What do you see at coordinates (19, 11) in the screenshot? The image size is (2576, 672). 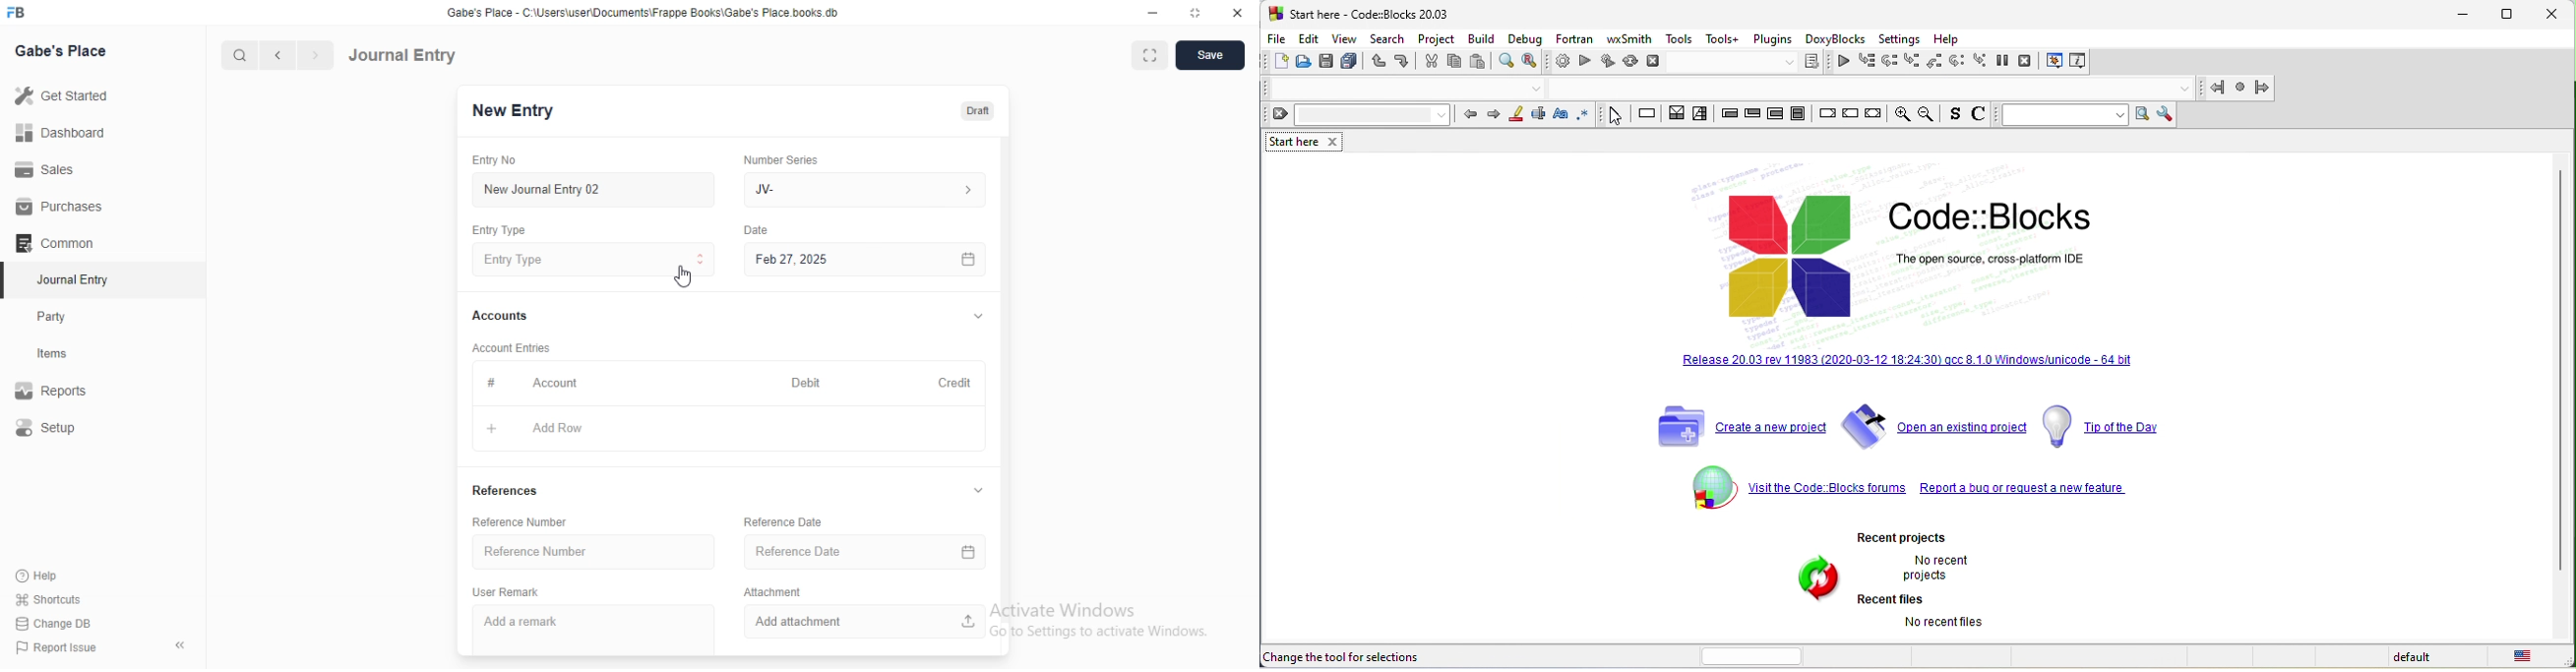 I see `FB` at bounding box center [19, 11].